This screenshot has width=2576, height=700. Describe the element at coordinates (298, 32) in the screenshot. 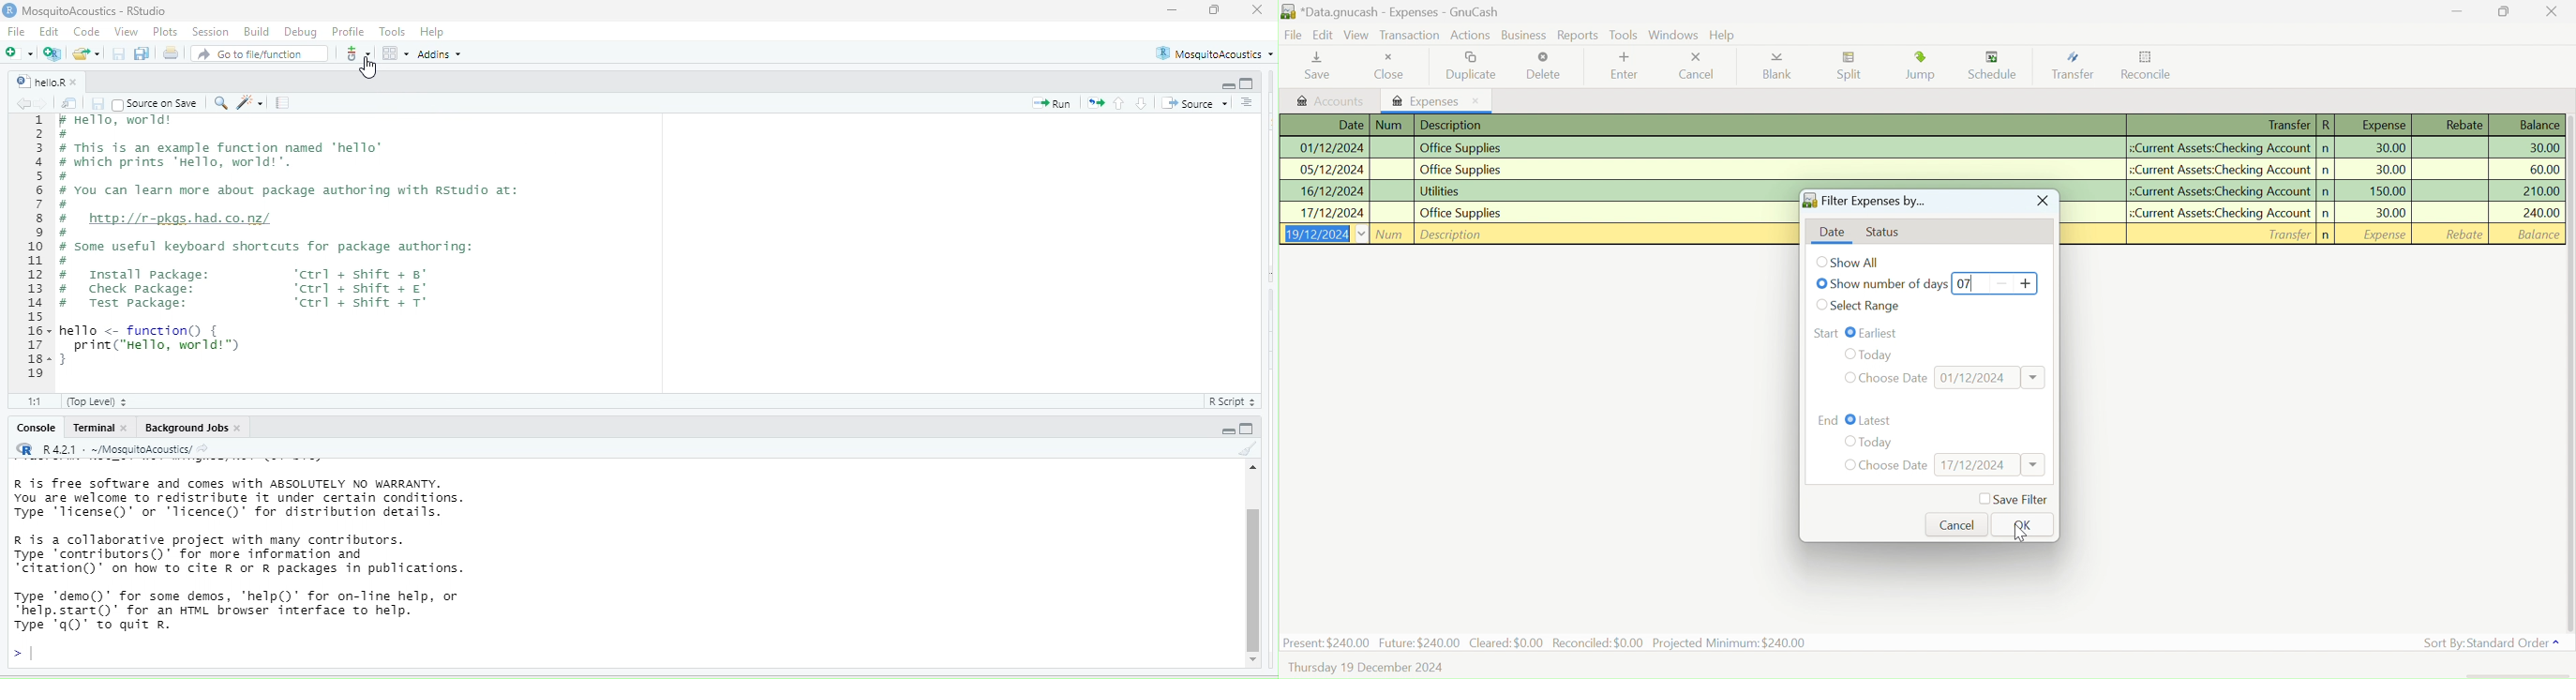

I see `Debug` at that location.